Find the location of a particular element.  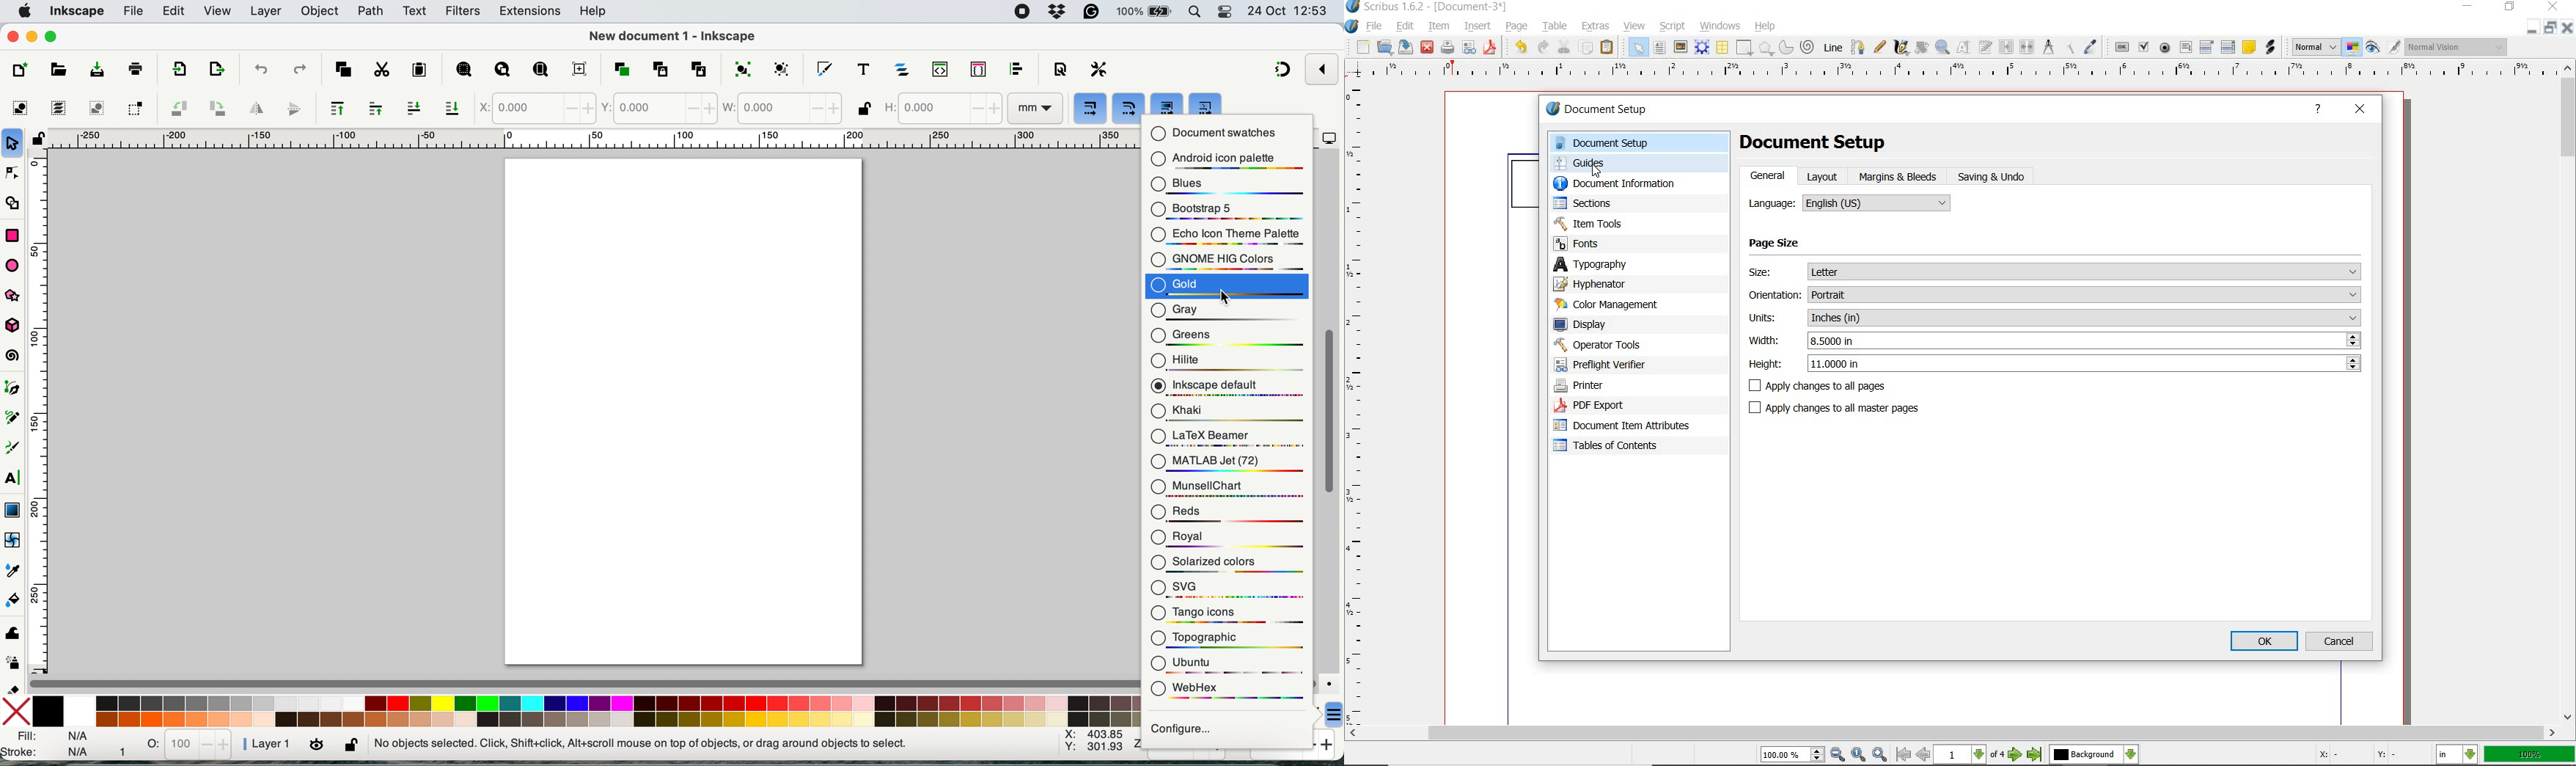

document information is located at coordinates (1629, 185).